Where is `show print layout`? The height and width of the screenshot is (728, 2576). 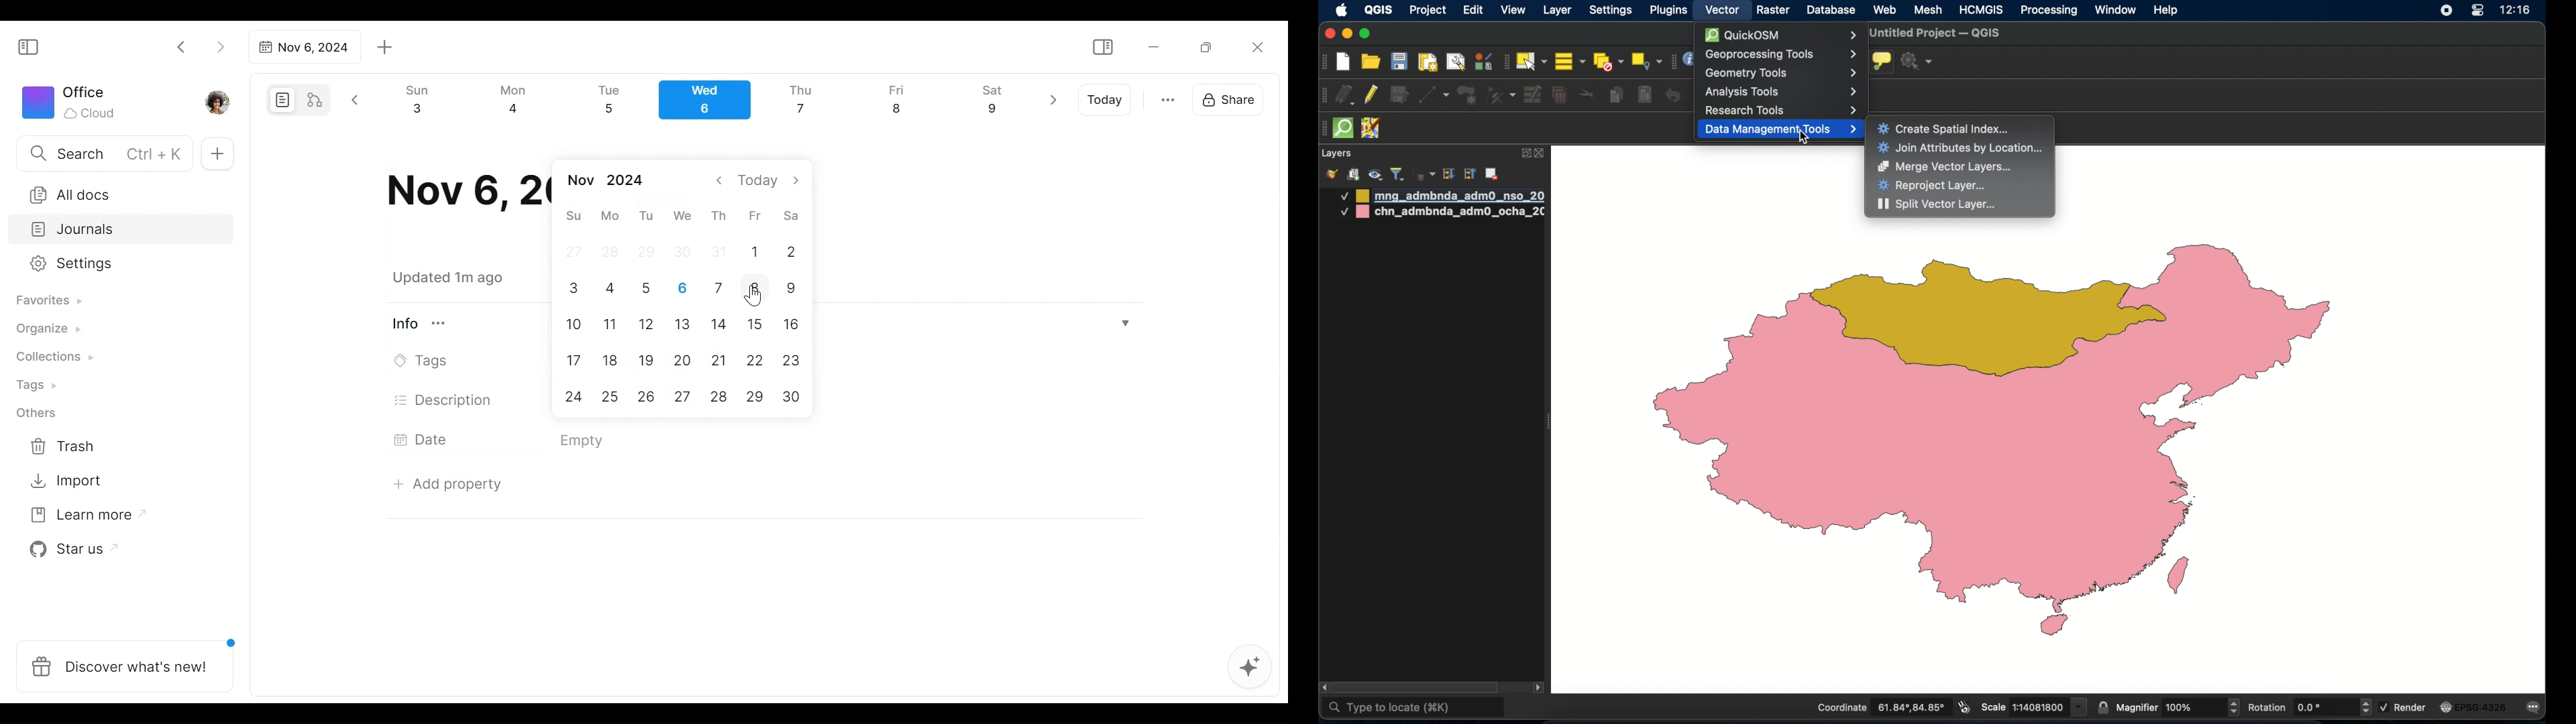
show print layout is located at coordinates (1426, 62).